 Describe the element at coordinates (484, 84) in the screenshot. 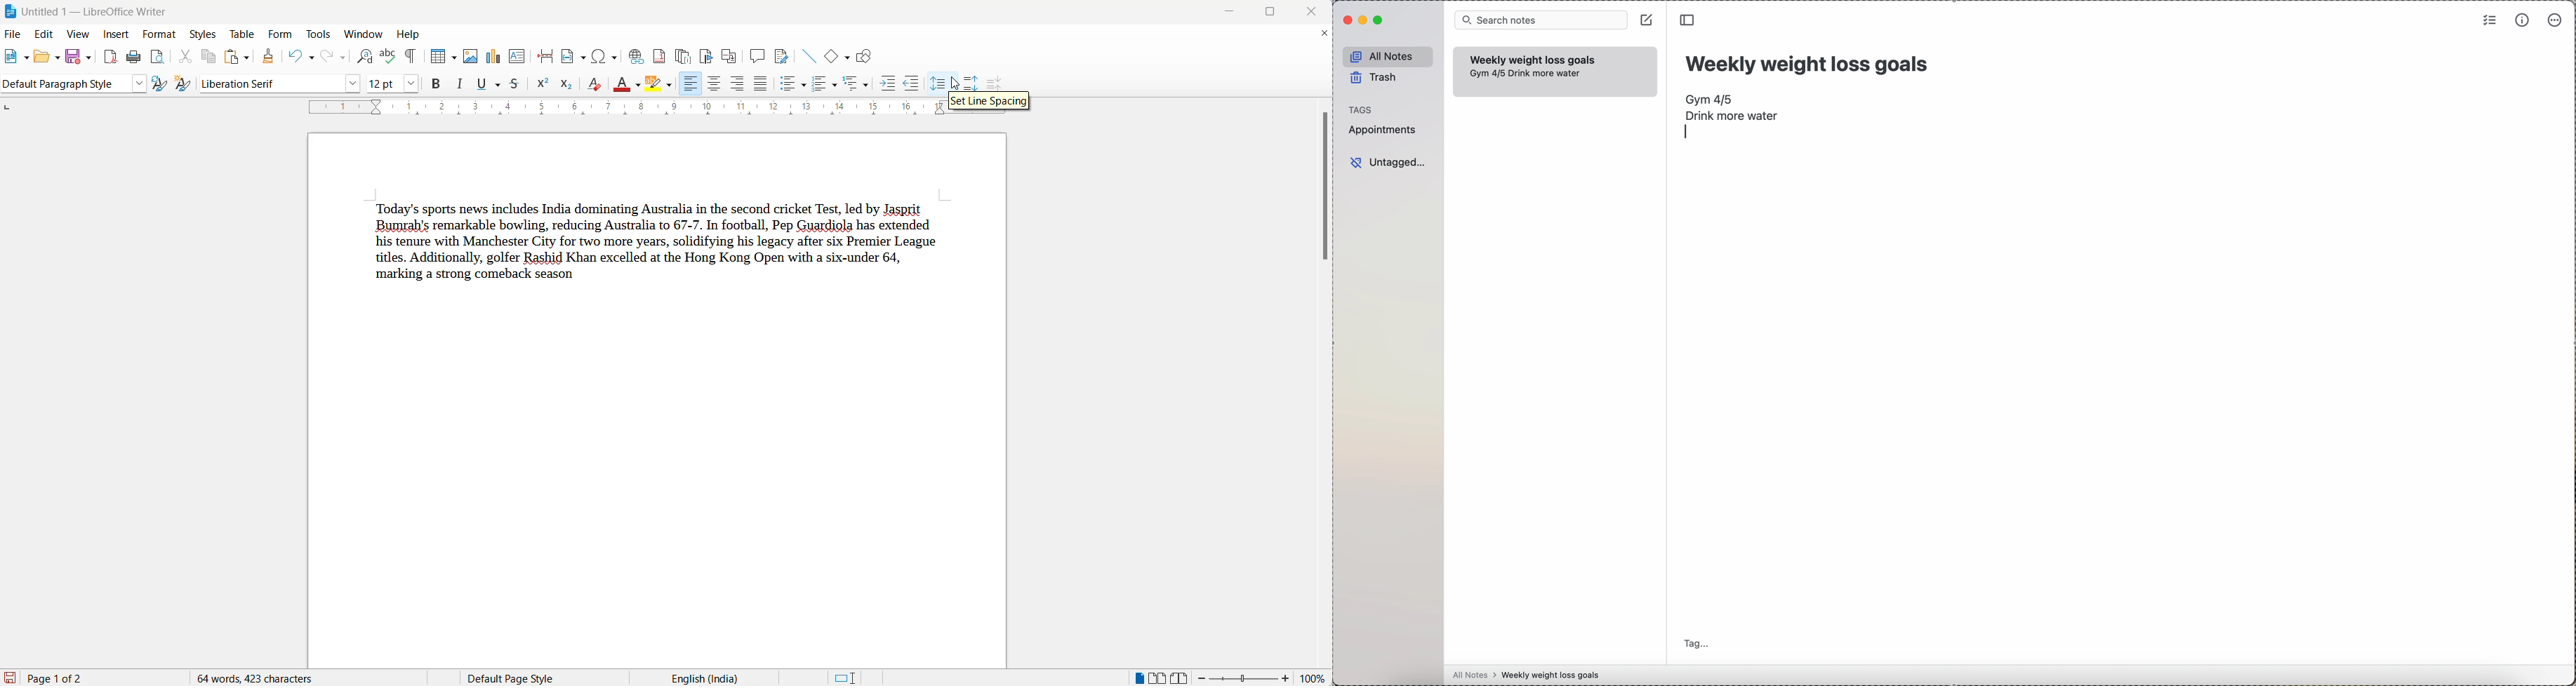

I see `underline` at that location.